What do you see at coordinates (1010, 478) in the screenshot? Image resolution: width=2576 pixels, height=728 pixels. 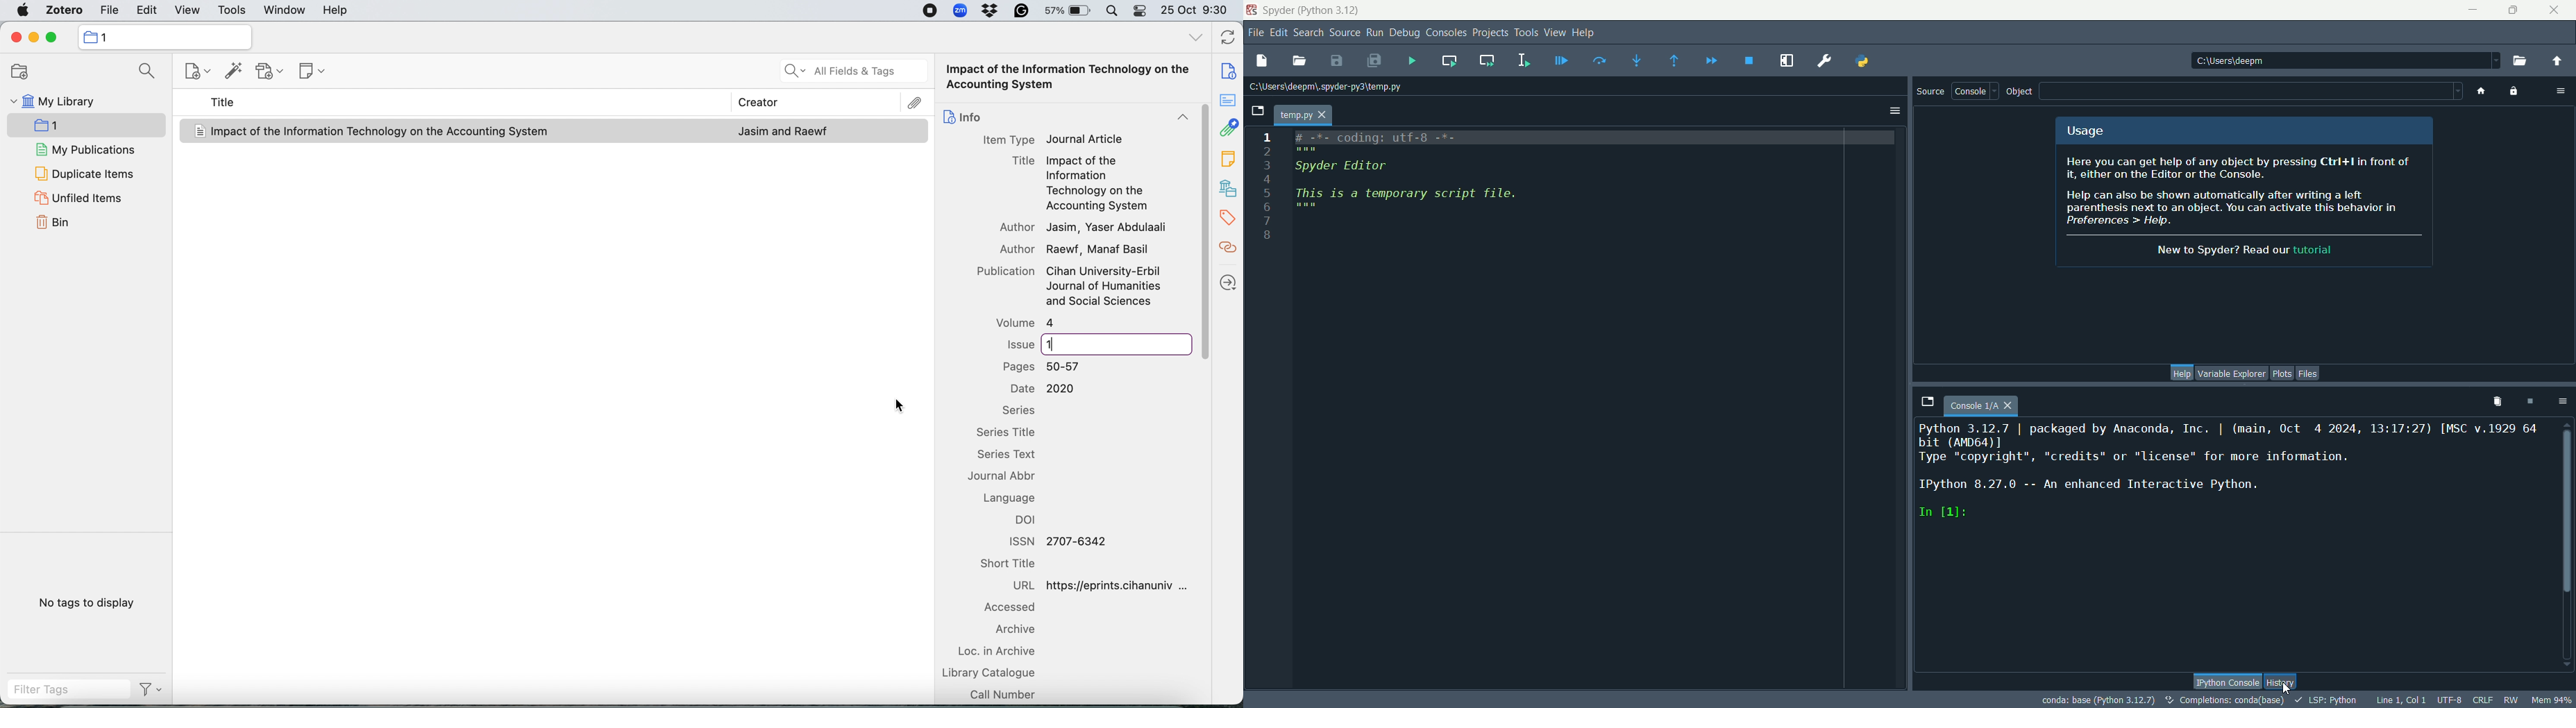 I see `journal abbr` at bounding box center [1010, 478].